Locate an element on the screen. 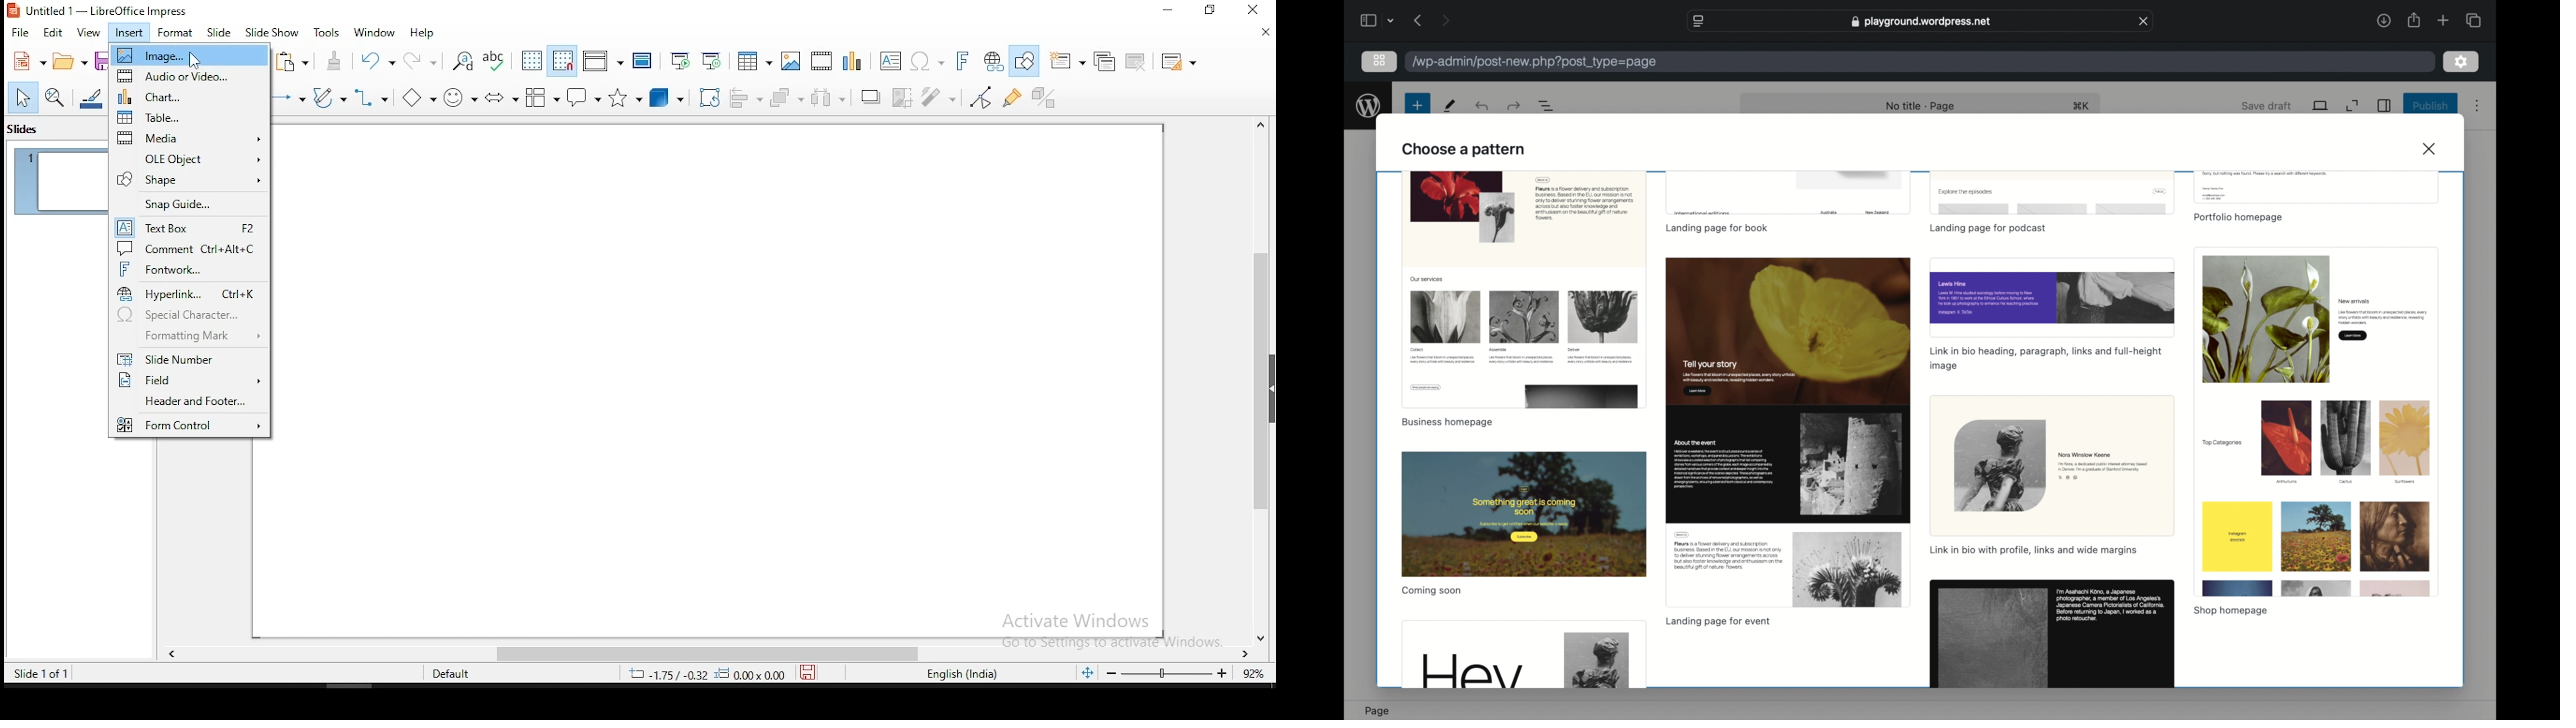 This screenshot has height=728, width=2576. 92% is located at coordinates (1254, 675).